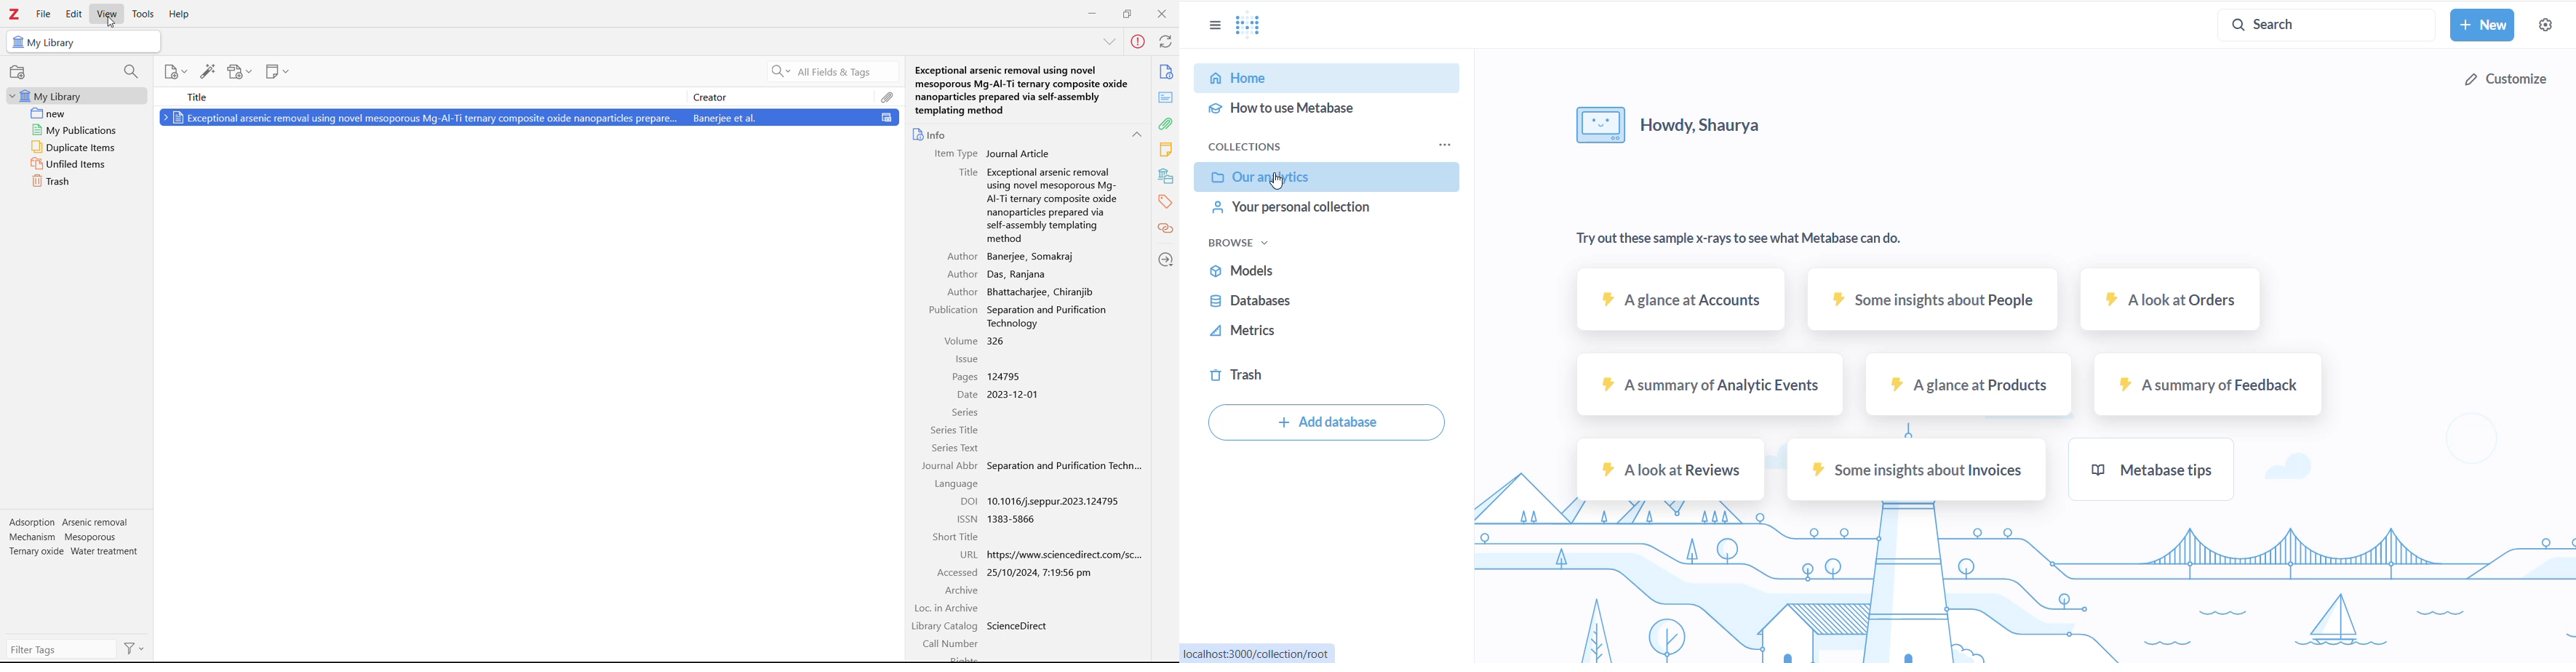 The height and width of the screenshot is (672, 2576). What do you see at coordinates (74, 551) in the screenshot?
I see `Ternary oxide Water treatment` at bounding box center [74, 551].